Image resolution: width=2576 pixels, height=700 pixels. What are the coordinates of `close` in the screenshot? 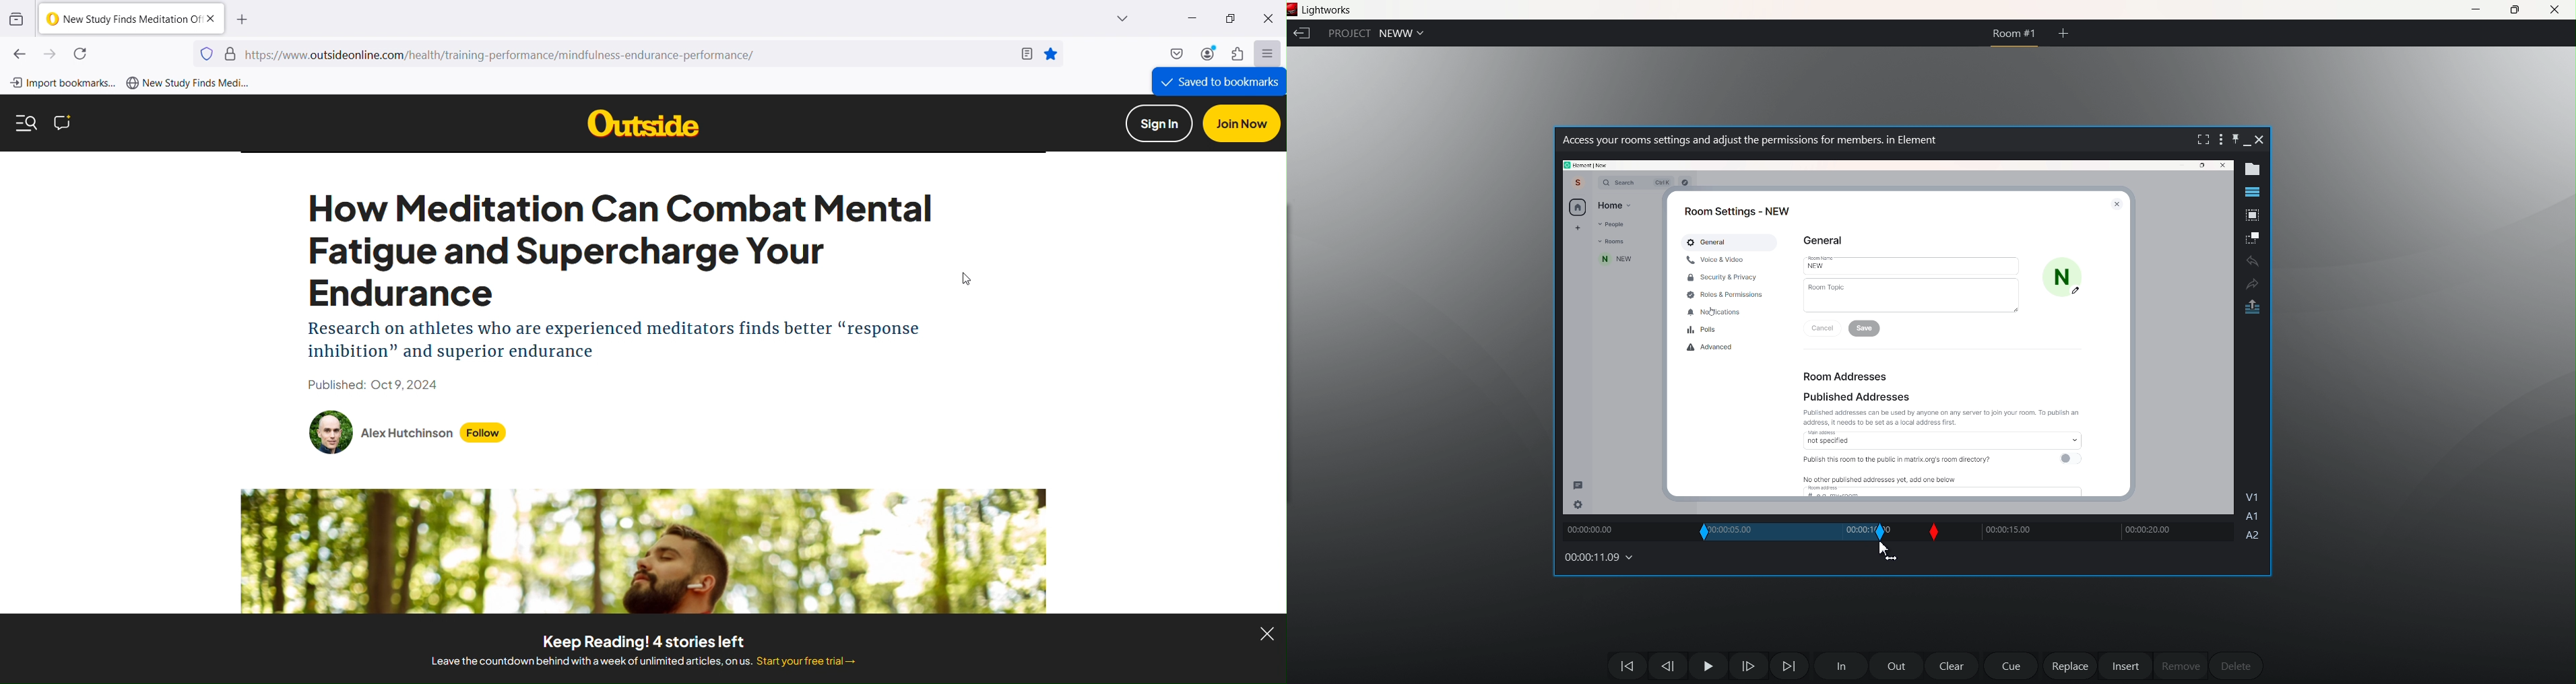 It's located at (2556, 9).